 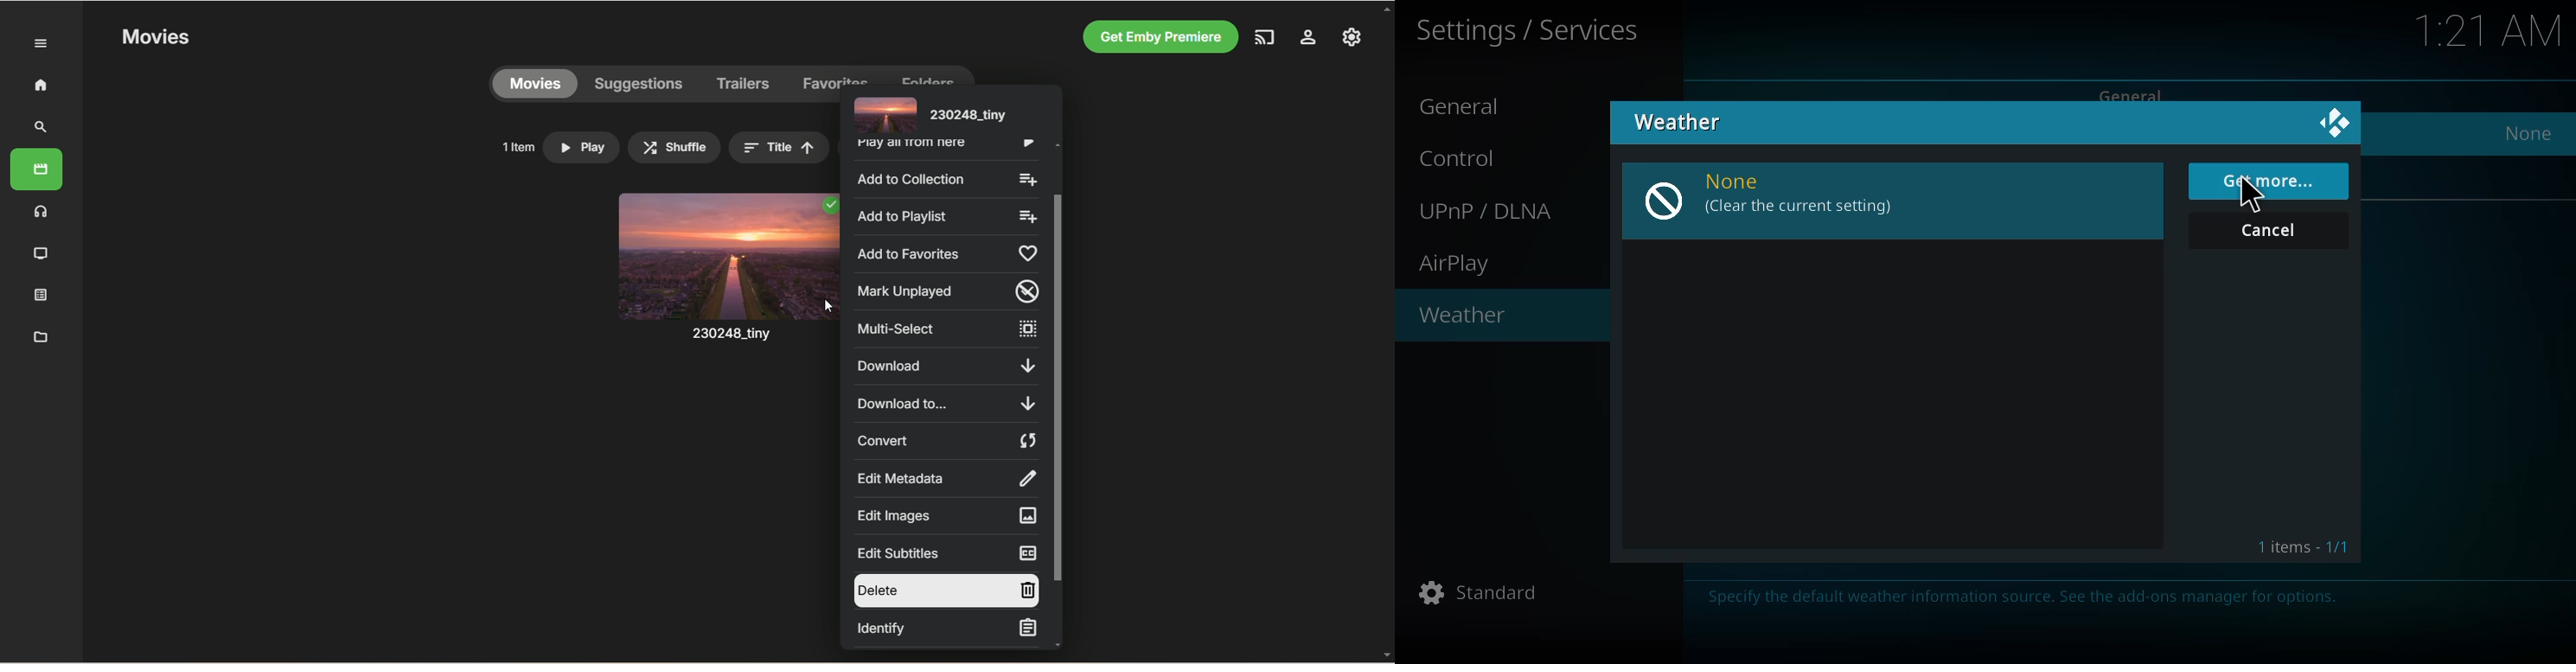 What do you see at coordinates (674, 147) in the screenshot?
I see `shuffle` at bounding box center [674, 147].